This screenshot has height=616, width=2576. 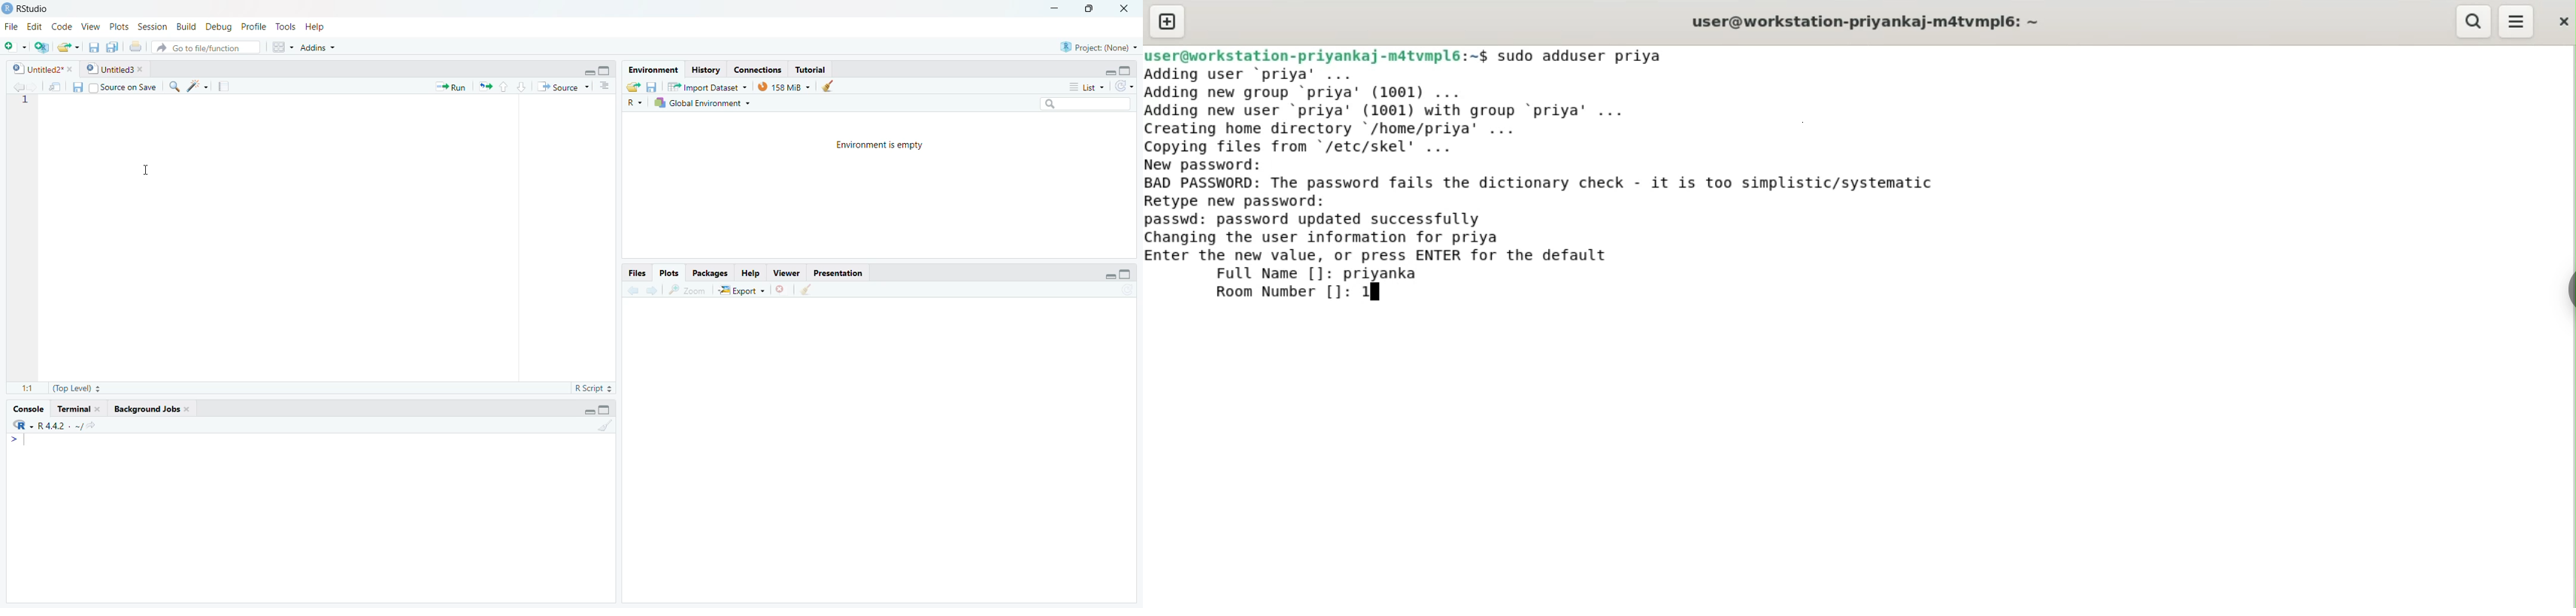 I want to click on Minimize/maximize, so click(x=1108, y=70).